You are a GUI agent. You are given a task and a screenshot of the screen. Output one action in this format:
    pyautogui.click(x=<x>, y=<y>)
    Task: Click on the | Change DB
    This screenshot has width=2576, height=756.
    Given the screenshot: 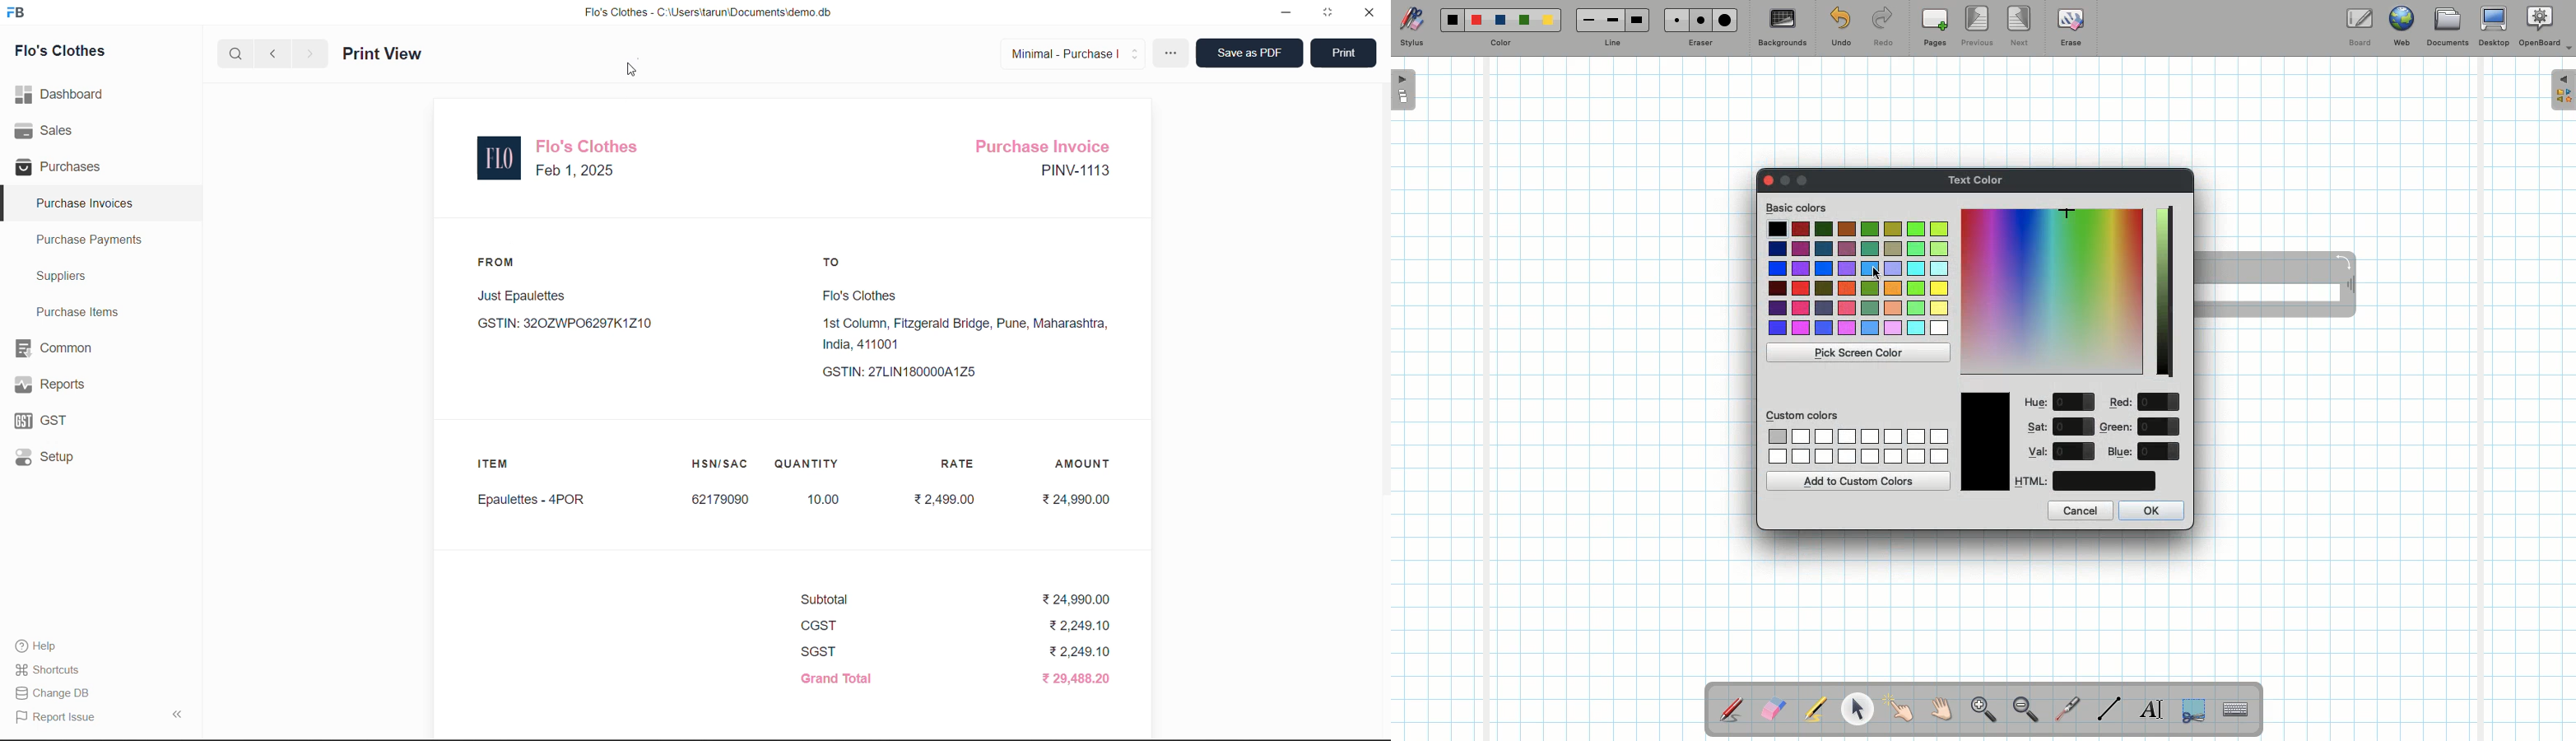 What is the action you would take?
    pyautogui.click(x=56, y=692)
    